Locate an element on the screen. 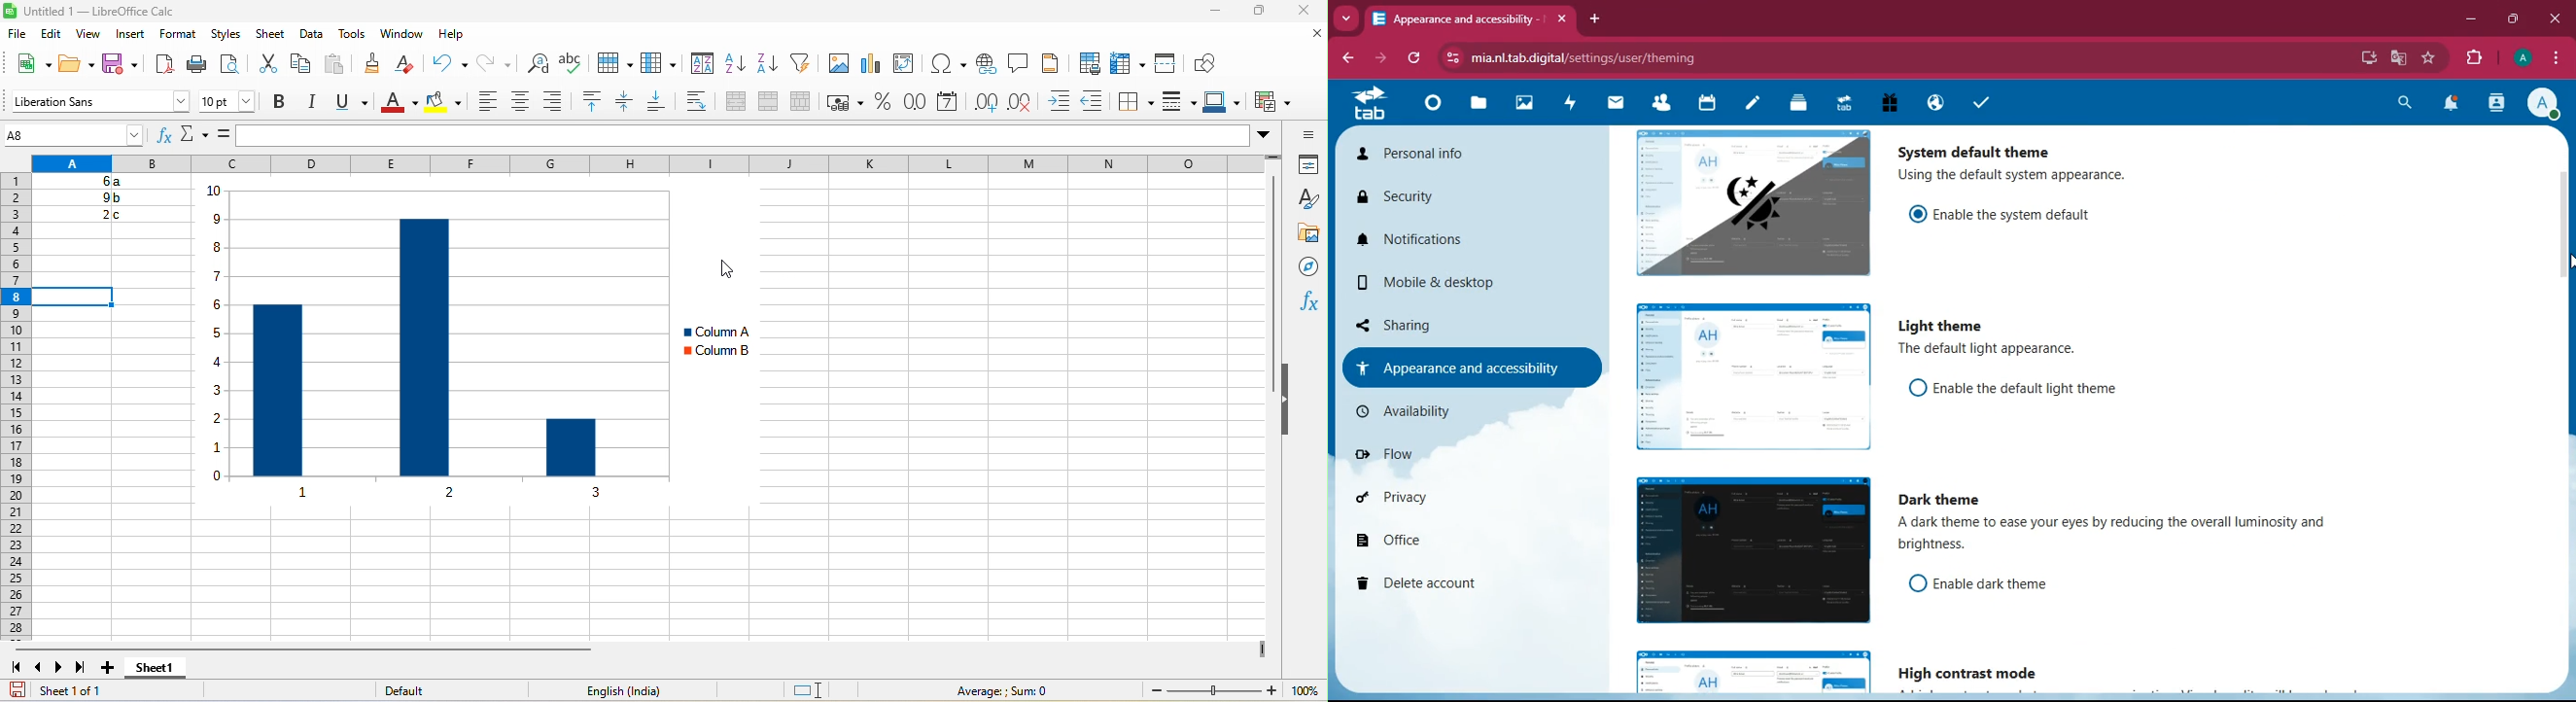 This screenshot has height=728, width=2576. print is located at coordinates (200, 63).